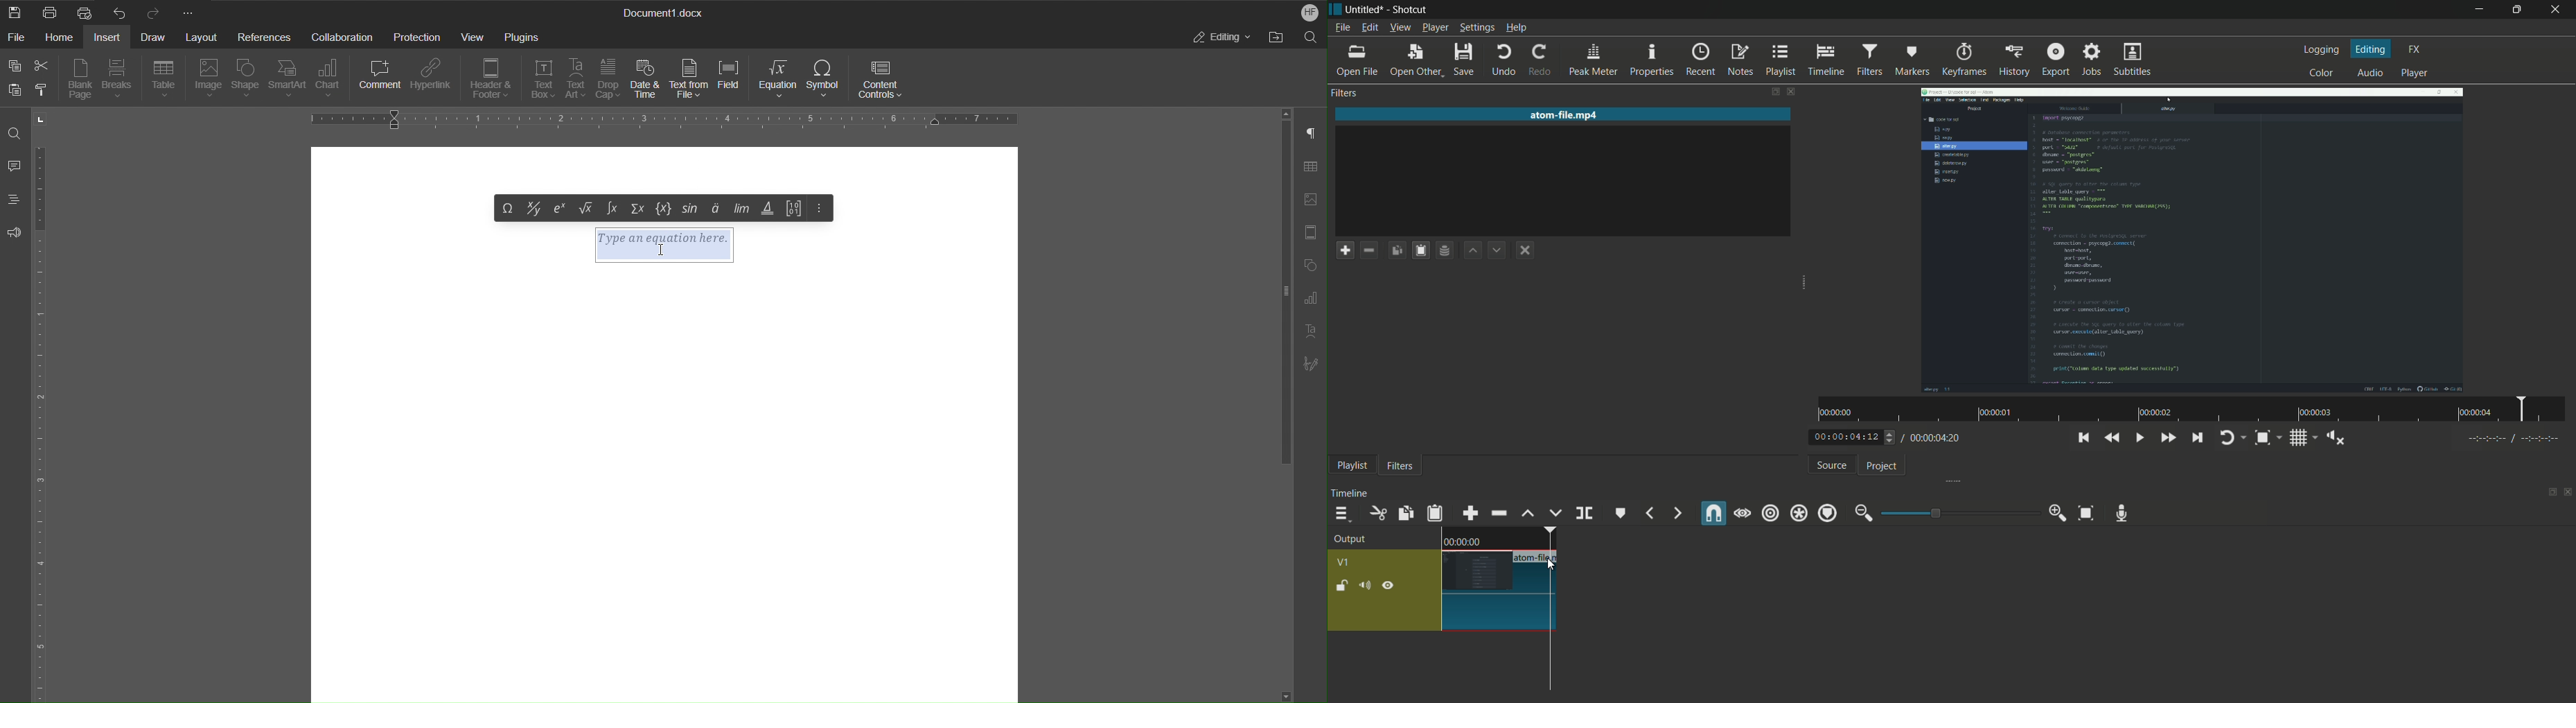 This screenshot has height=728, width=2576. Describe the element at coordinates (420, 36) in the screenshot. I see `Protection` at that location.